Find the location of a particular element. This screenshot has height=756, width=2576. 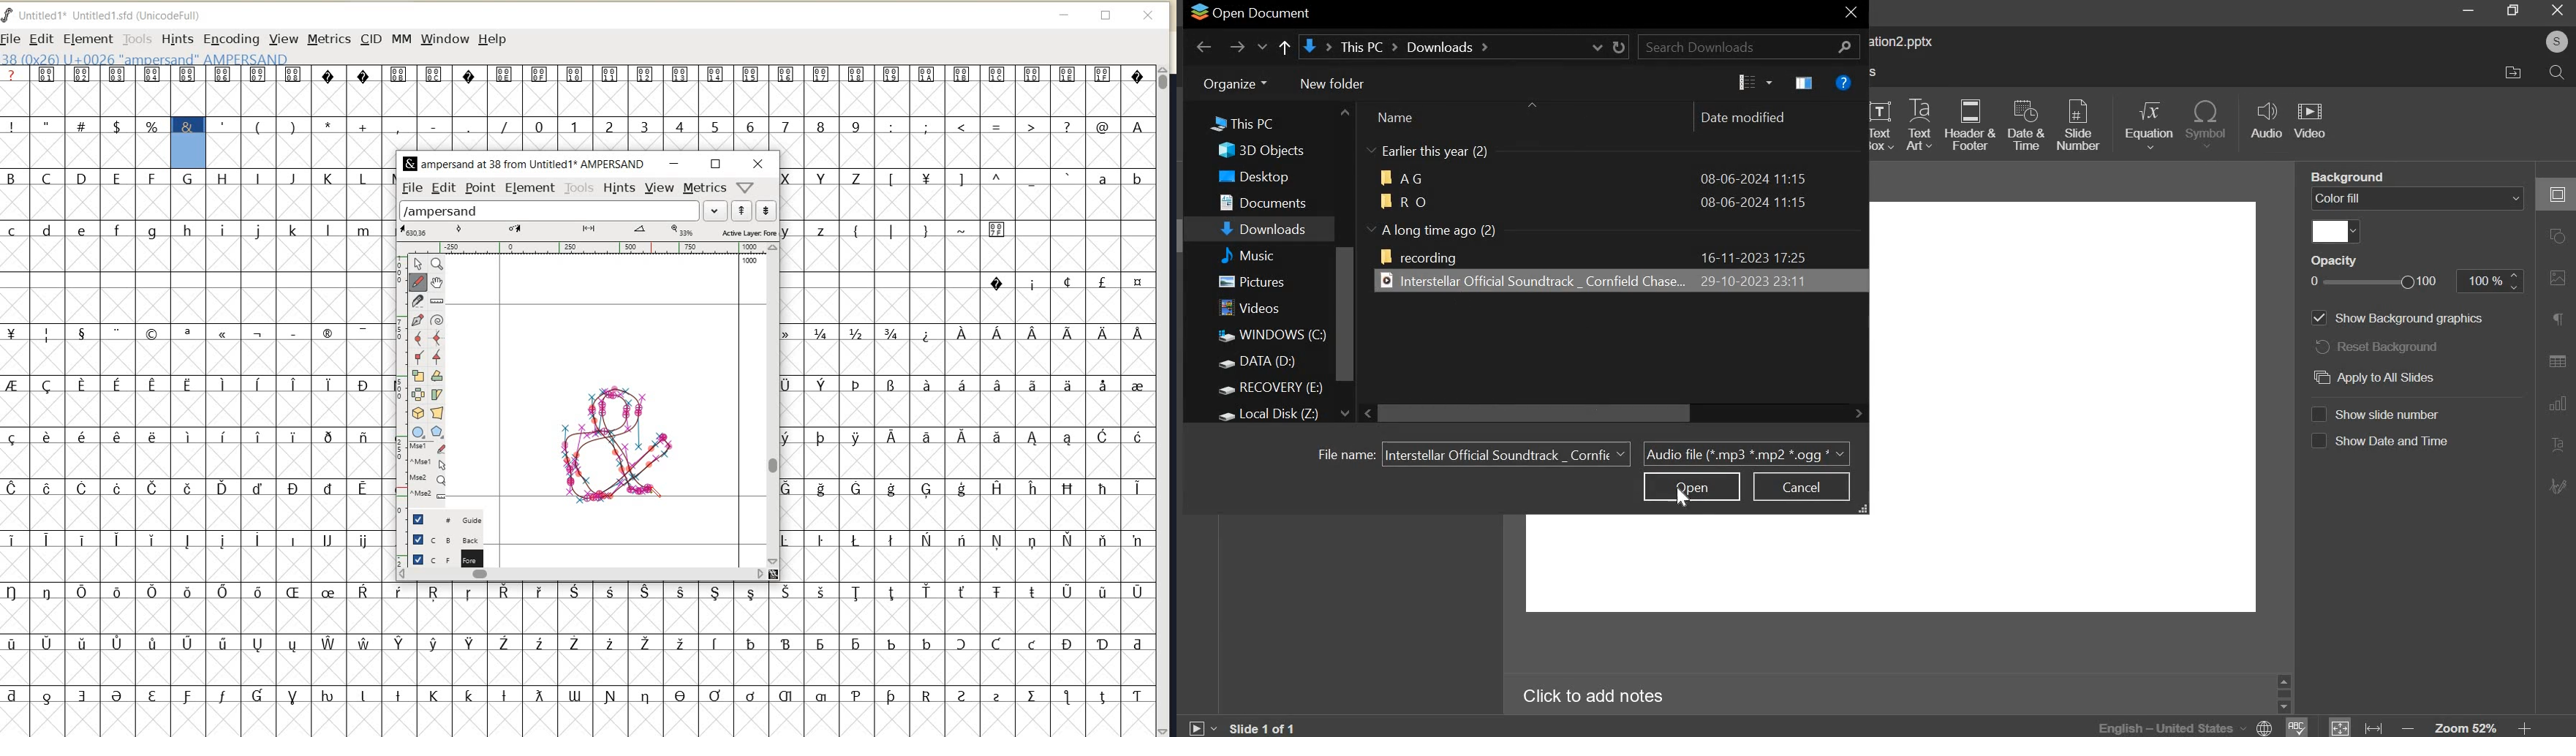

pointer is located at coordinates (419, 264).